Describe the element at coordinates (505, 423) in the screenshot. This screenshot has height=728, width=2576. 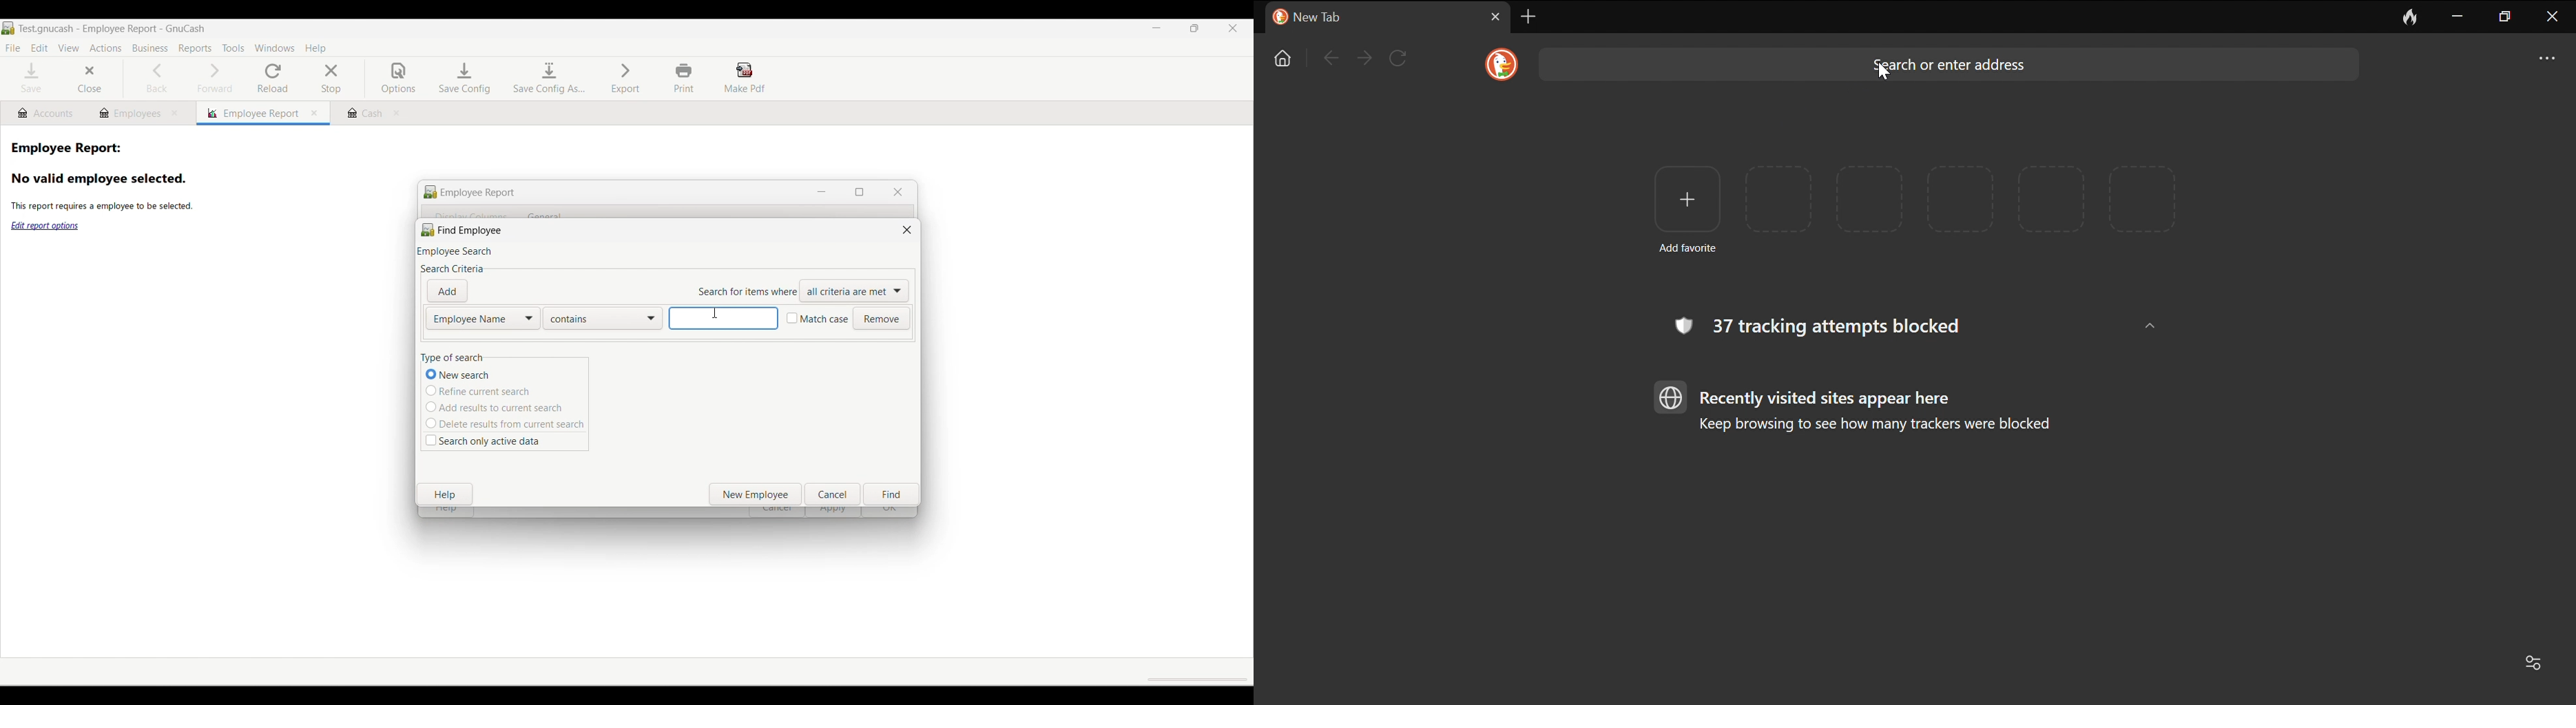
I see `Delete results from current search` at that location.